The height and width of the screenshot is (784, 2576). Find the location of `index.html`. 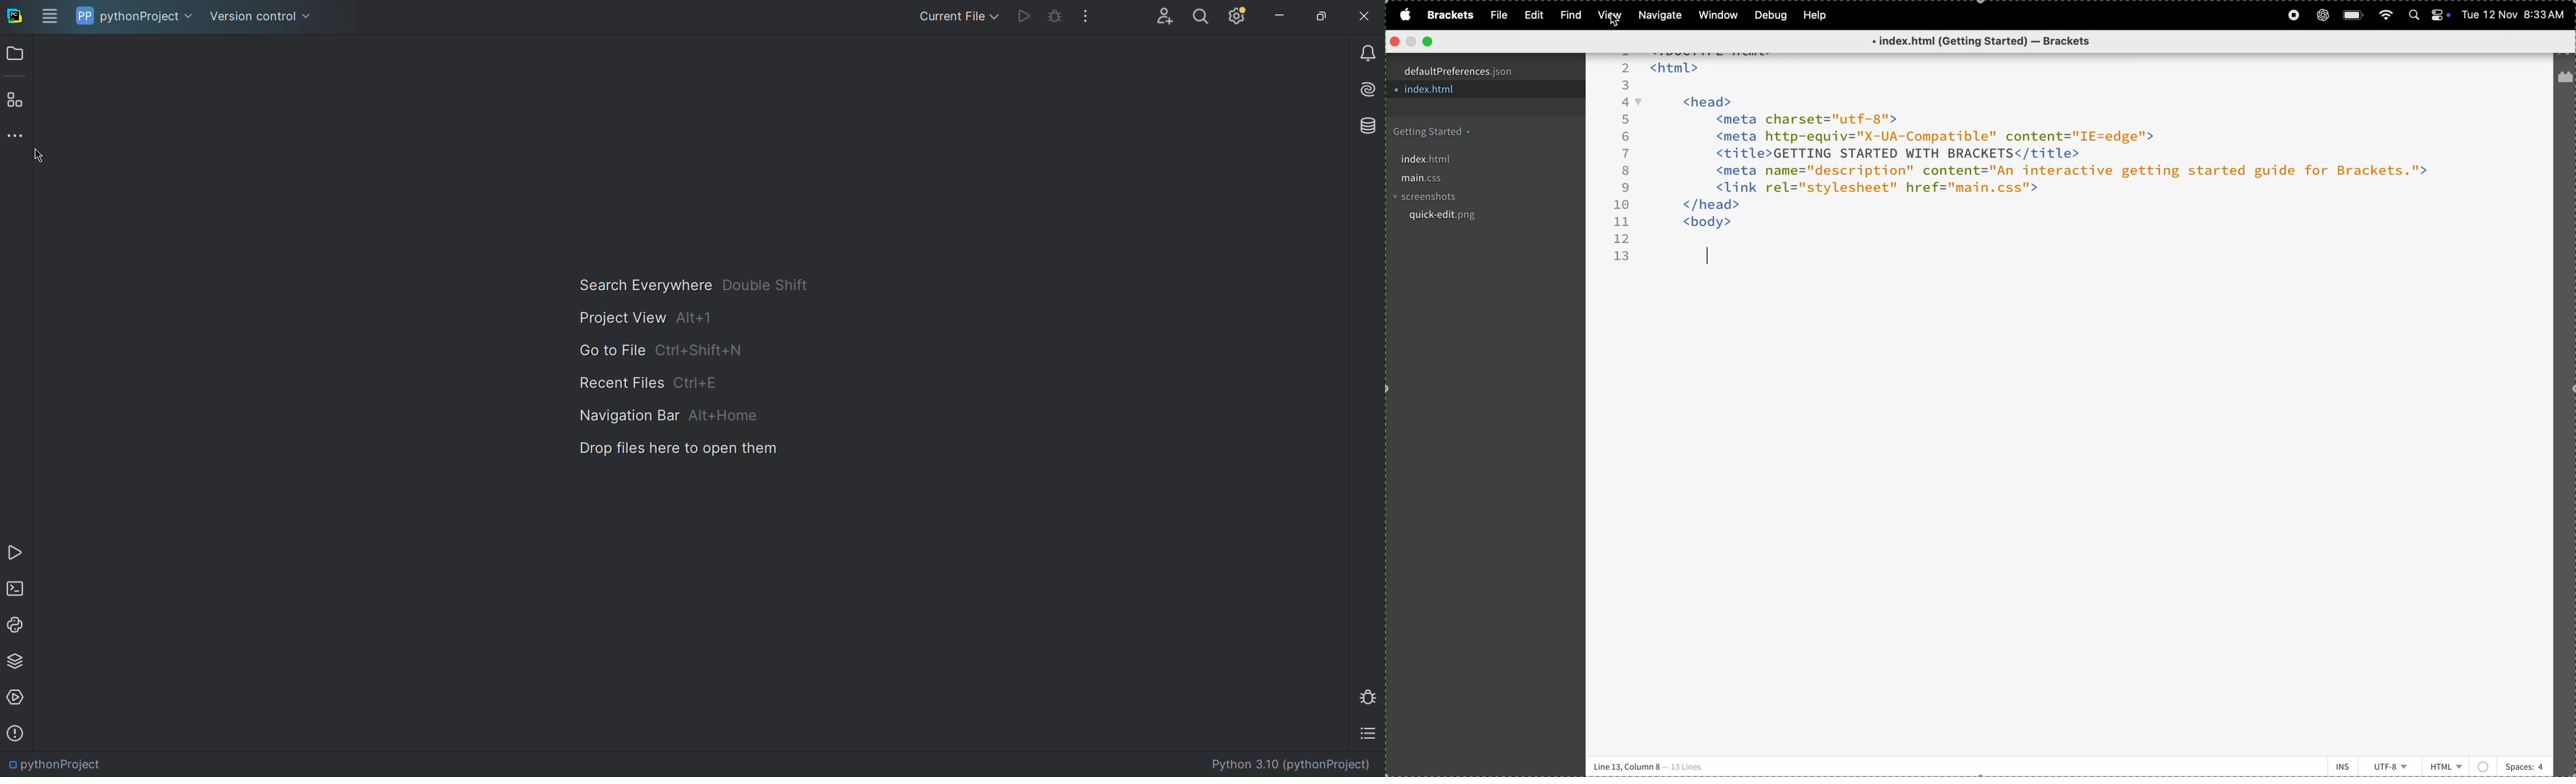

index.html is located at coordinates (1459, 91).